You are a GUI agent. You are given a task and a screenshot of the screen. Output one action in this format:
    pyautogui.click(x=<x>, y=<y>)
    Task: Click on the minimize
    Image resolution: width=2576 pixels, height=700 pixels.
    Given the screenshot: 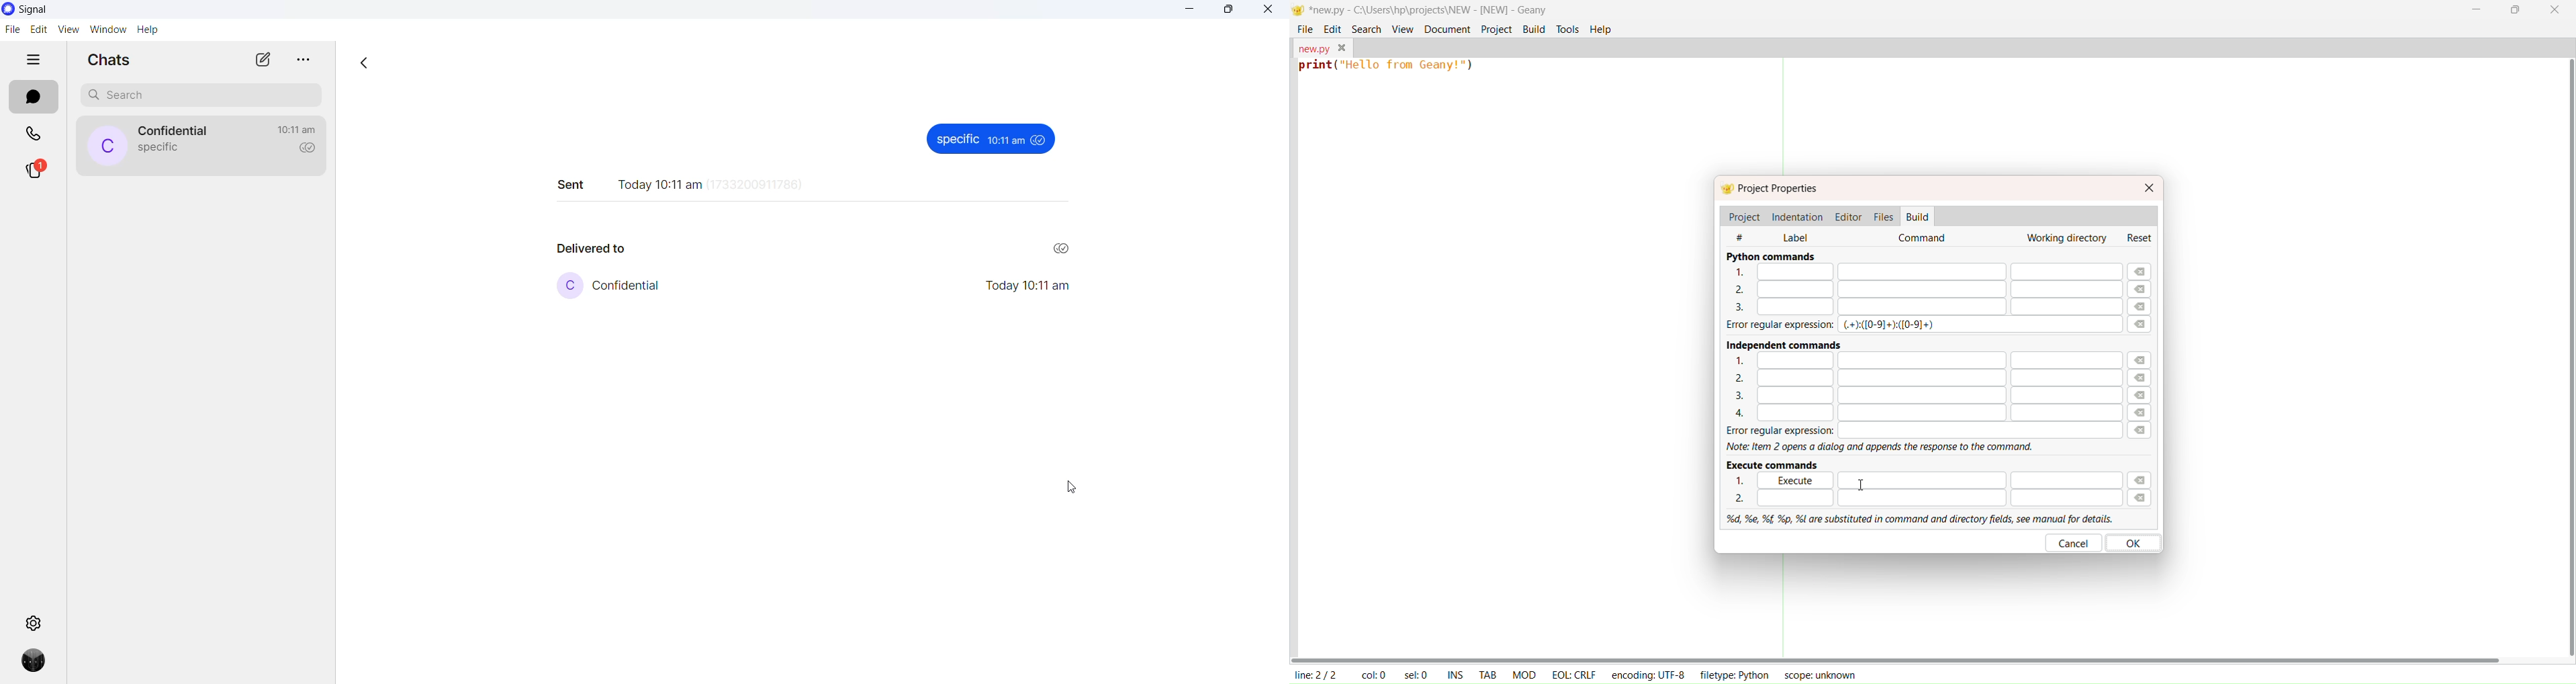 What is the action you would take?
    pyautogui.click(x=2476, y=9)
    